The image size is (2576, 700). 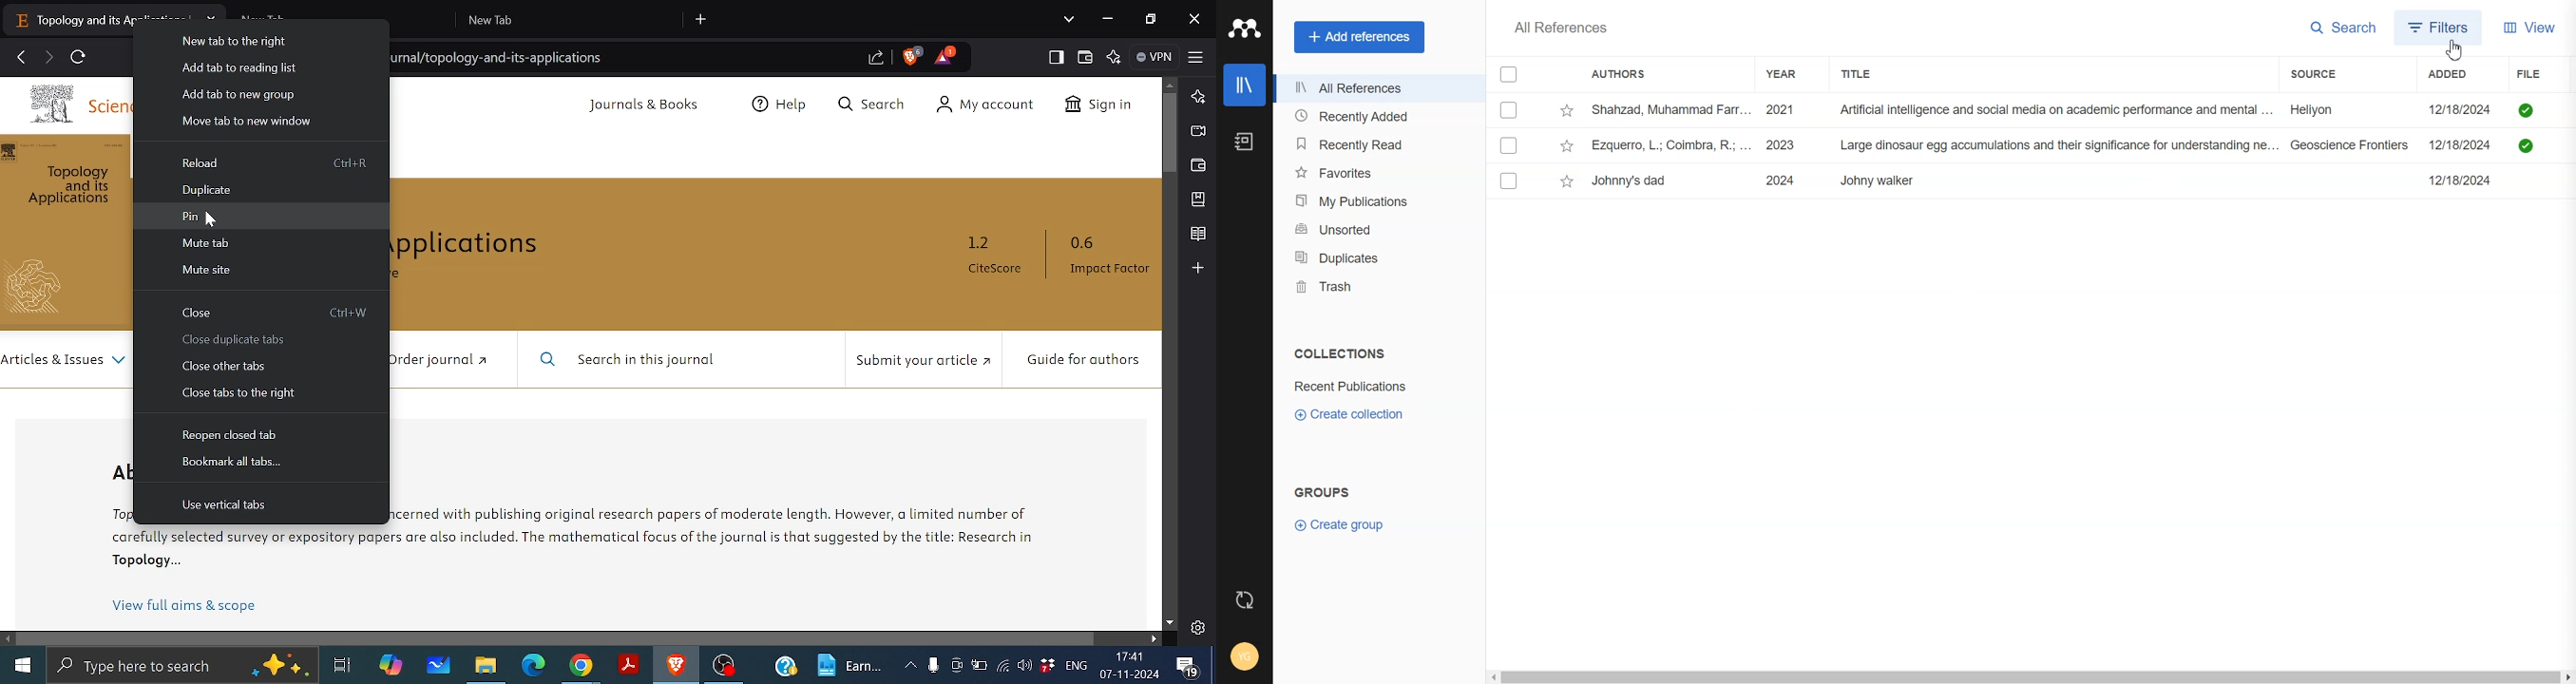 I want to click on View, so click(x=2529, y=26).